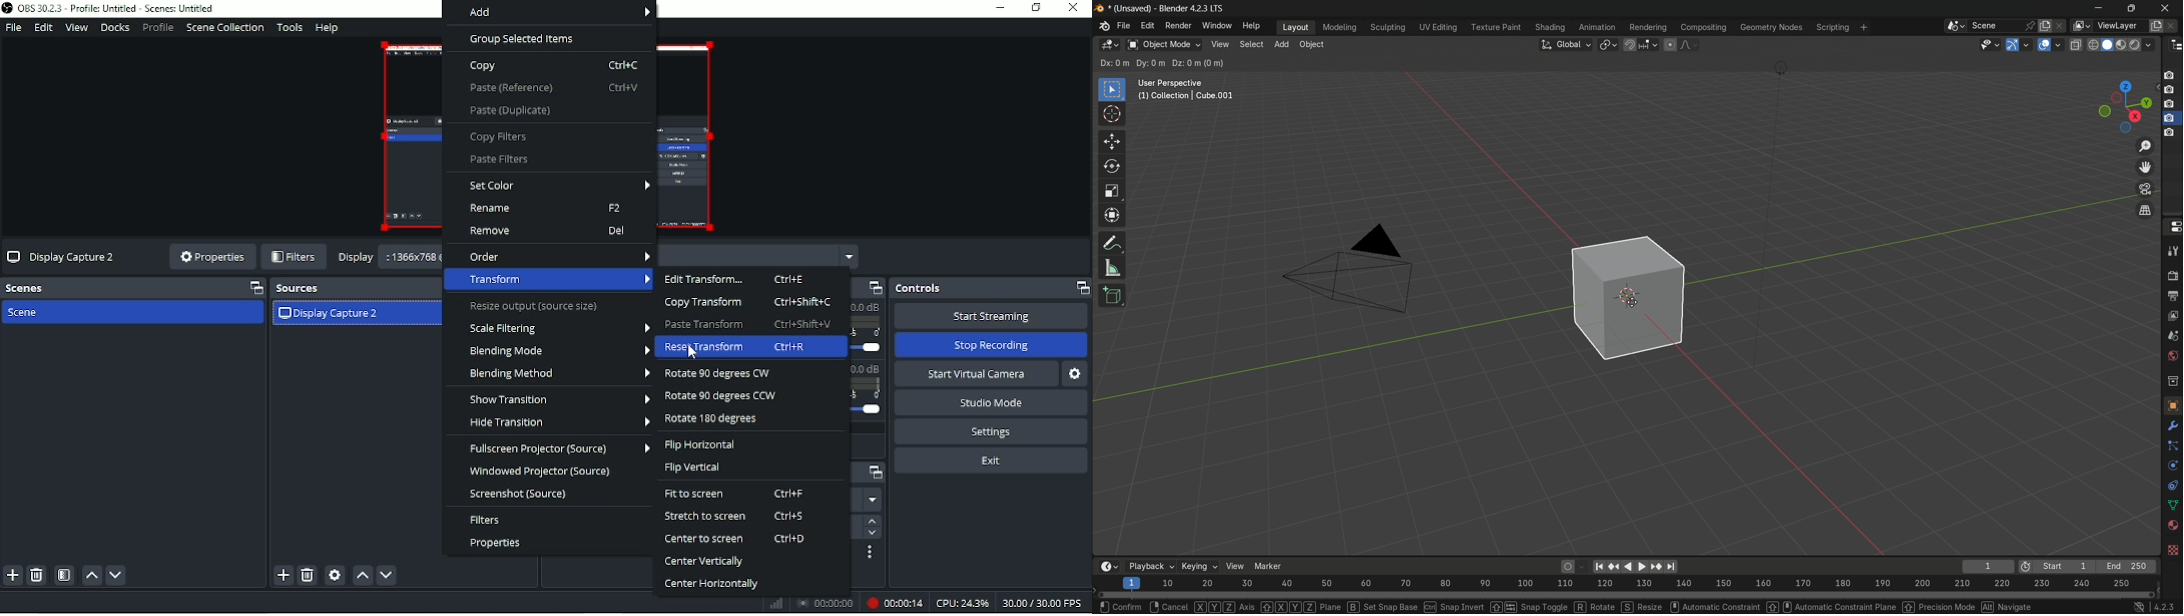 This screenshot has width=2184, height=616. What do you see at coordinates (992, 432) in the screenshot?
I see `Settings` at bounding box center [992, 432].